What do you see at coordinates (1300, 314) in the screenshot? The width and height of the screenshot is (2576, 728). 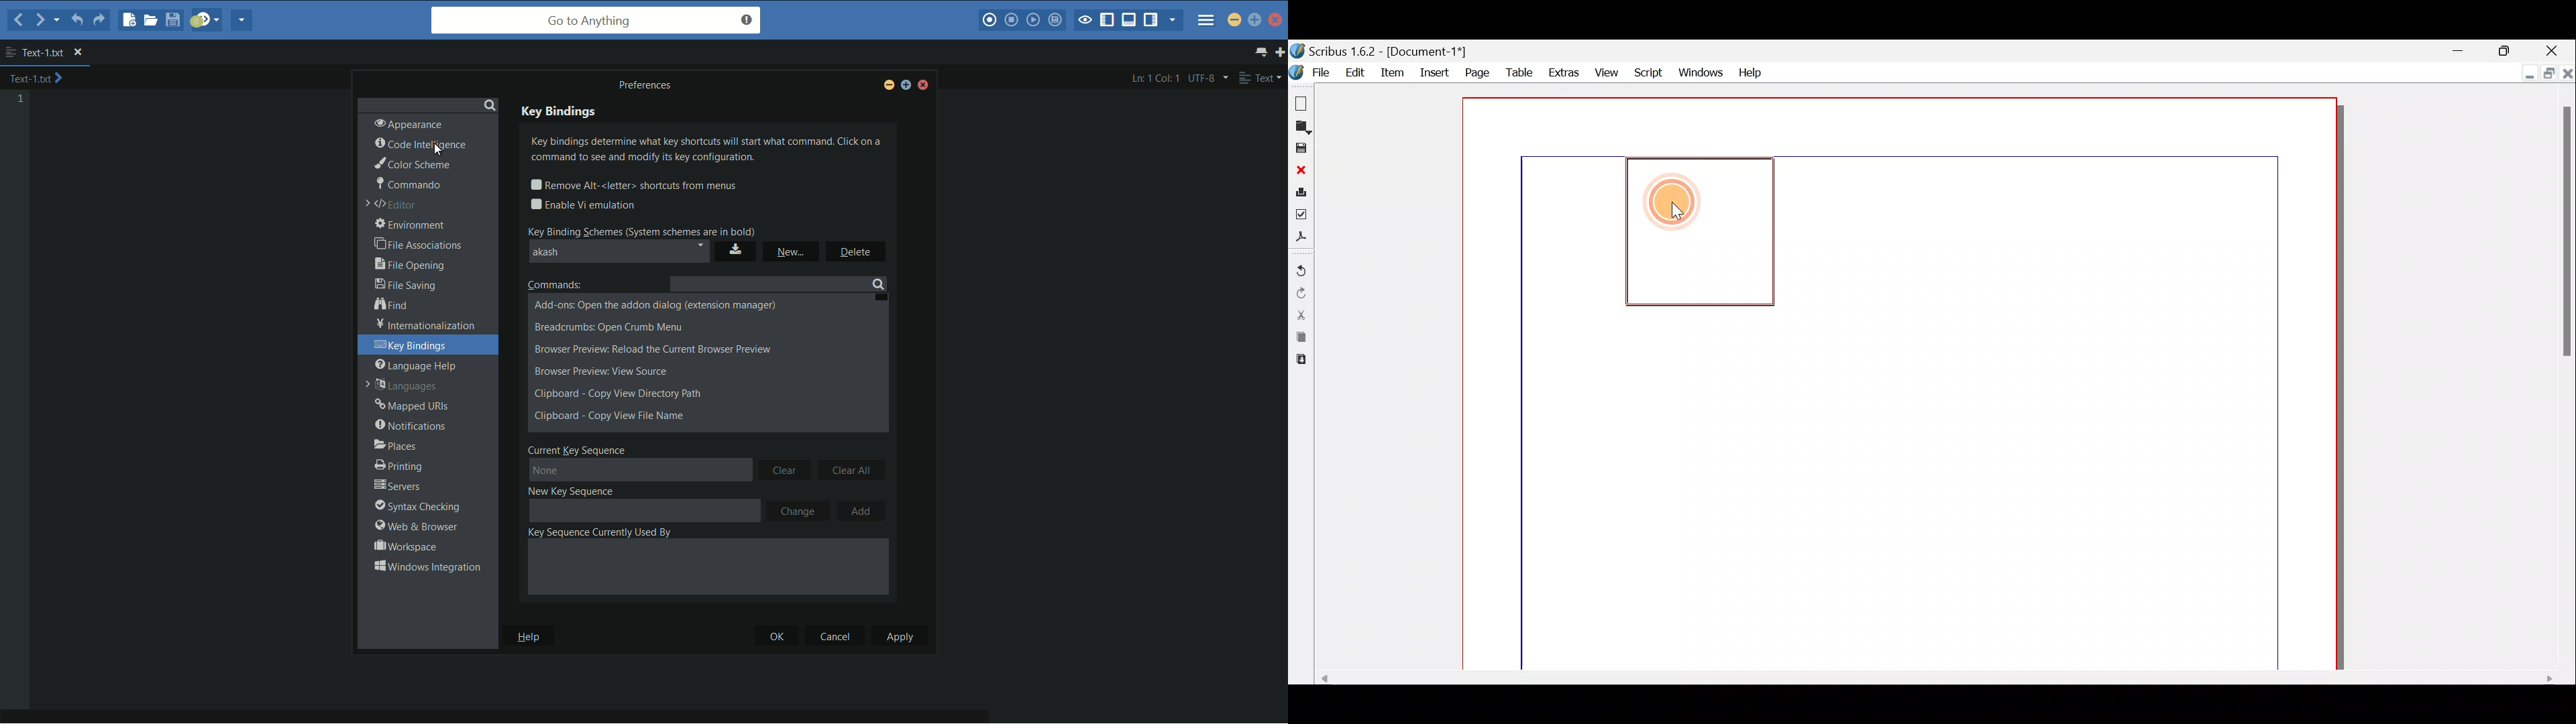 I see `Cut` at bounding box center [1300, 314].